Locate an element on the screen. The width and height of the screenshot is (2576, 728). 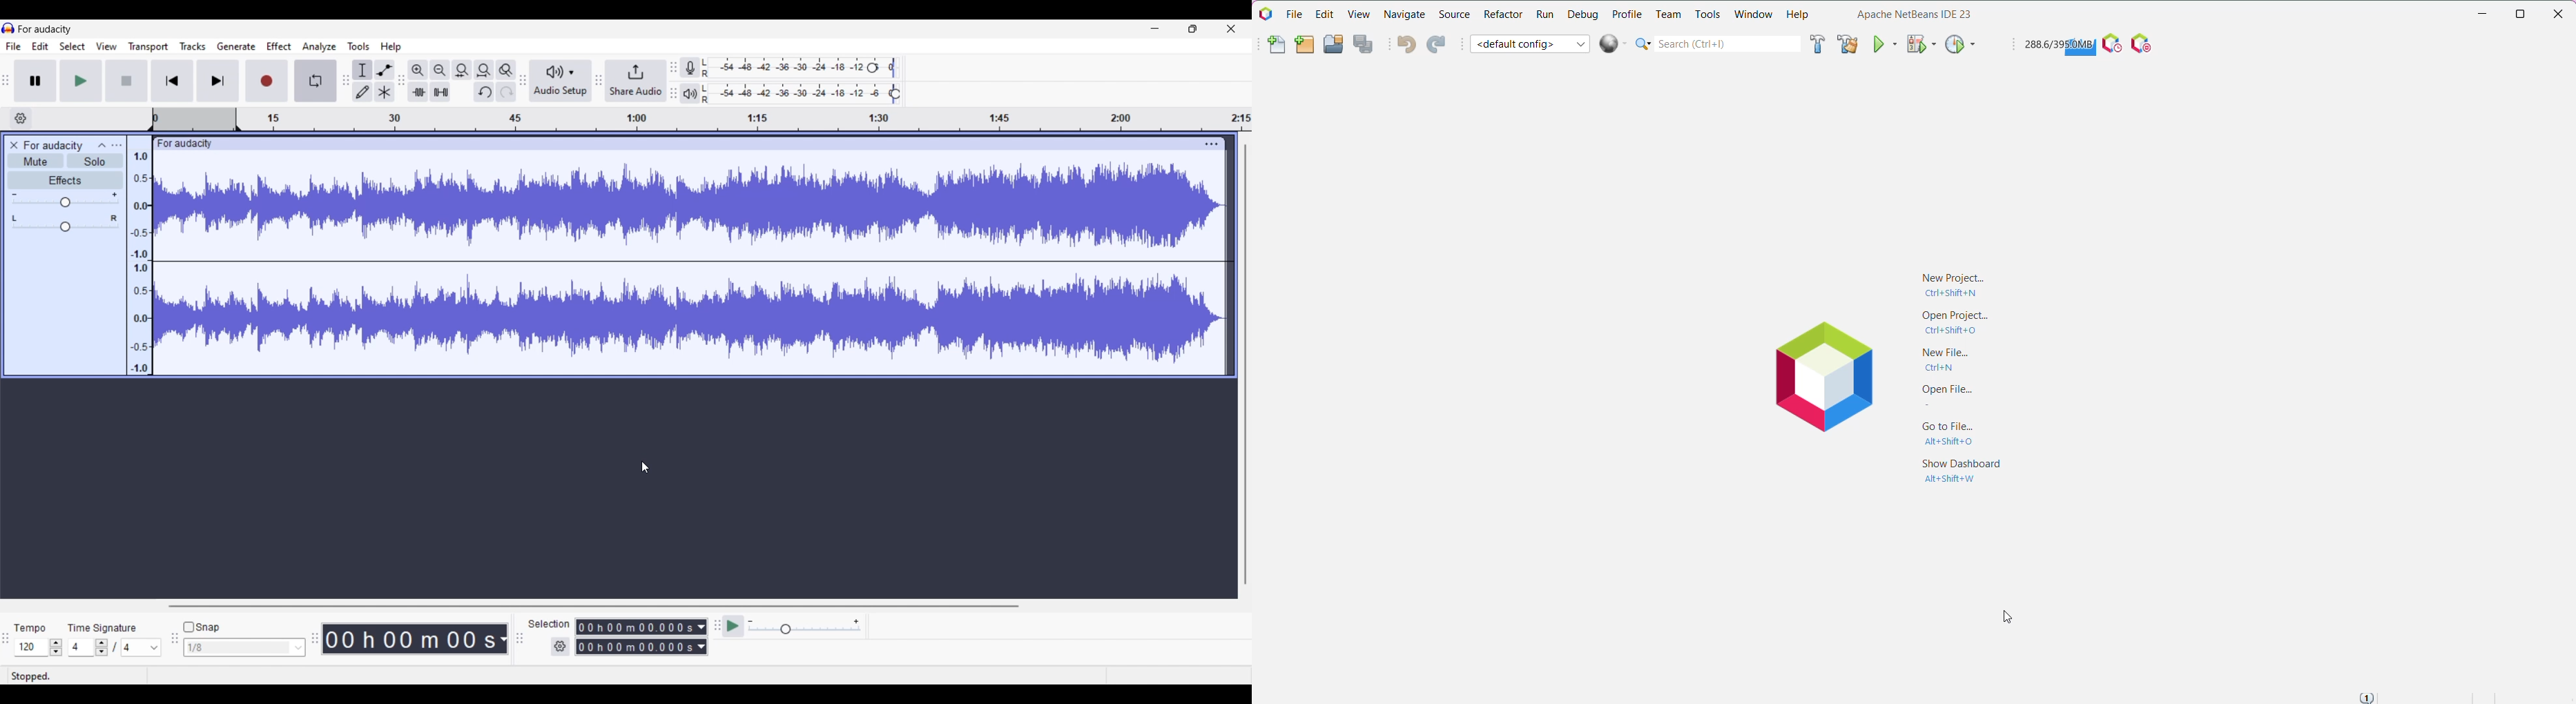
Solo is located at coordinates (95, 160).